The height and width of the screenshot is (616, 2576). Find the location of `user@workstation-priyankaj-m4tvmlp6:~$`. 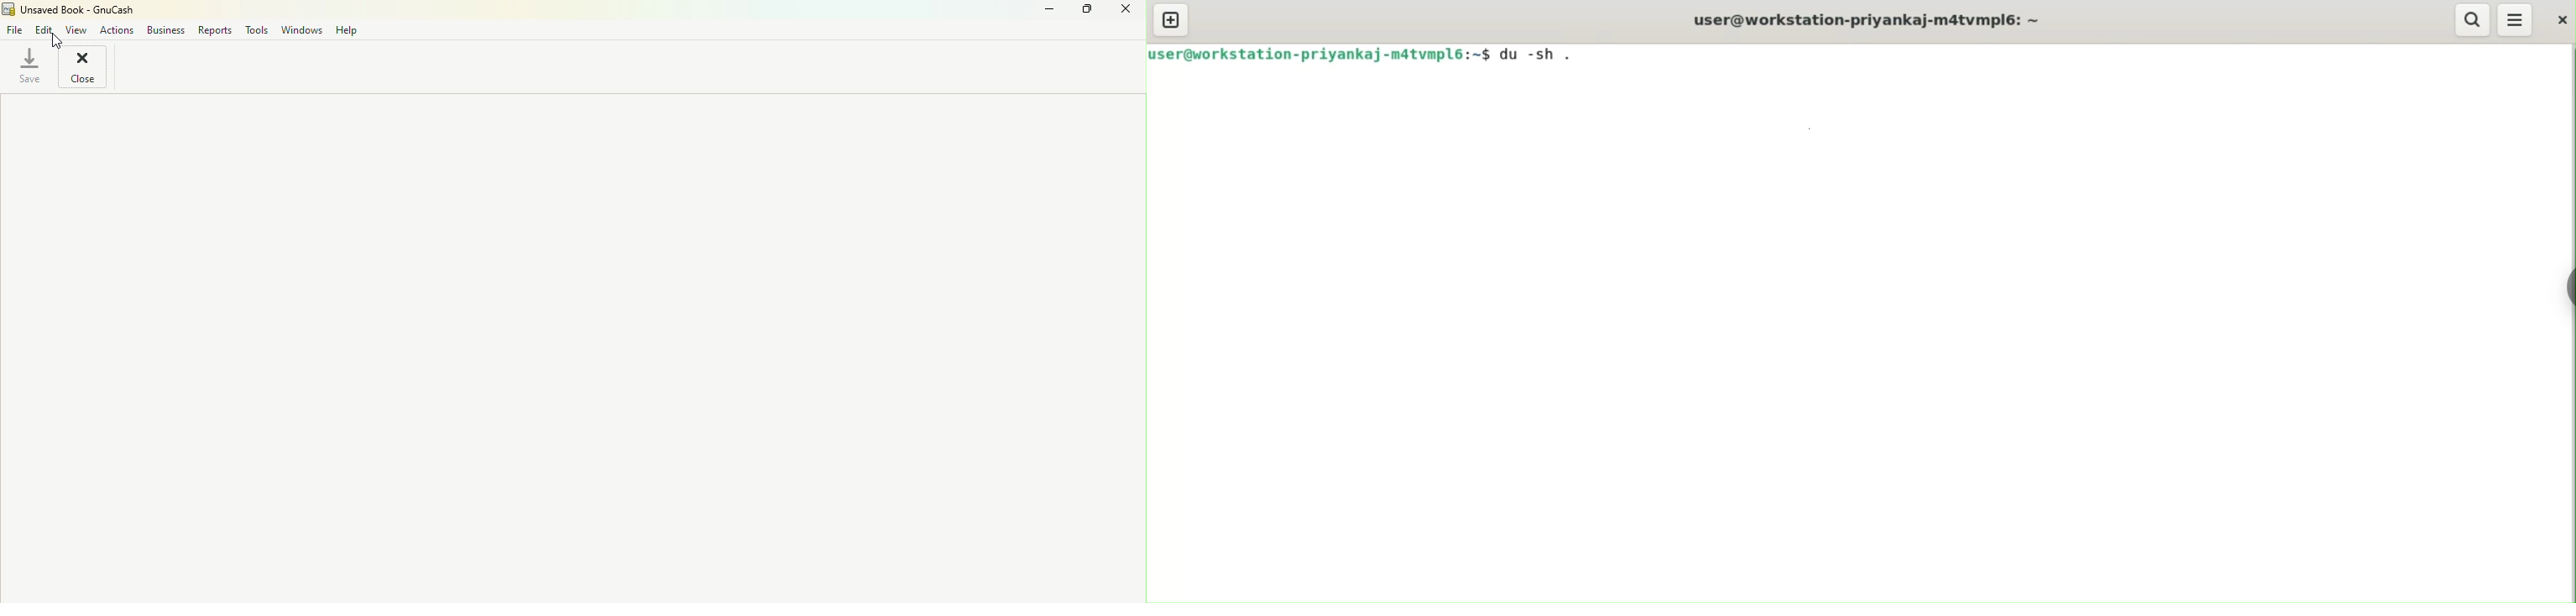

user@workstation-priyankaj-m4tvmlp6:~$ is located at coordinates (1319, 56).